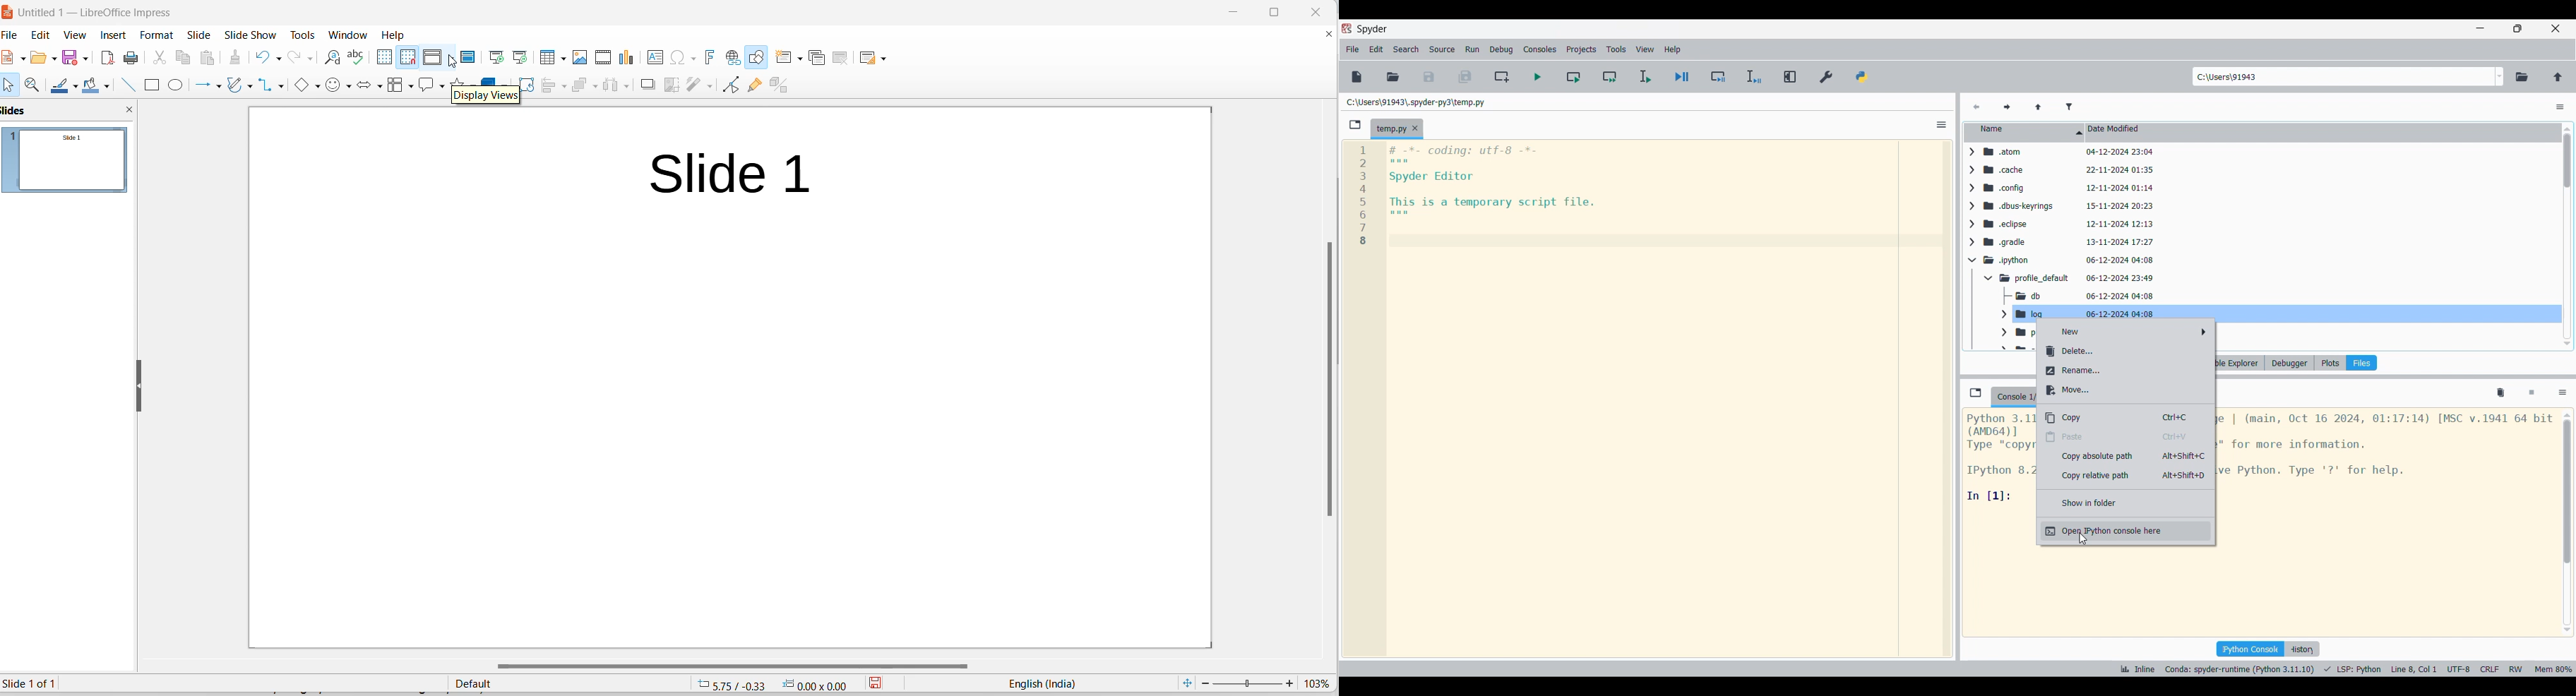  I want to click on insert text, so click(656, 58).